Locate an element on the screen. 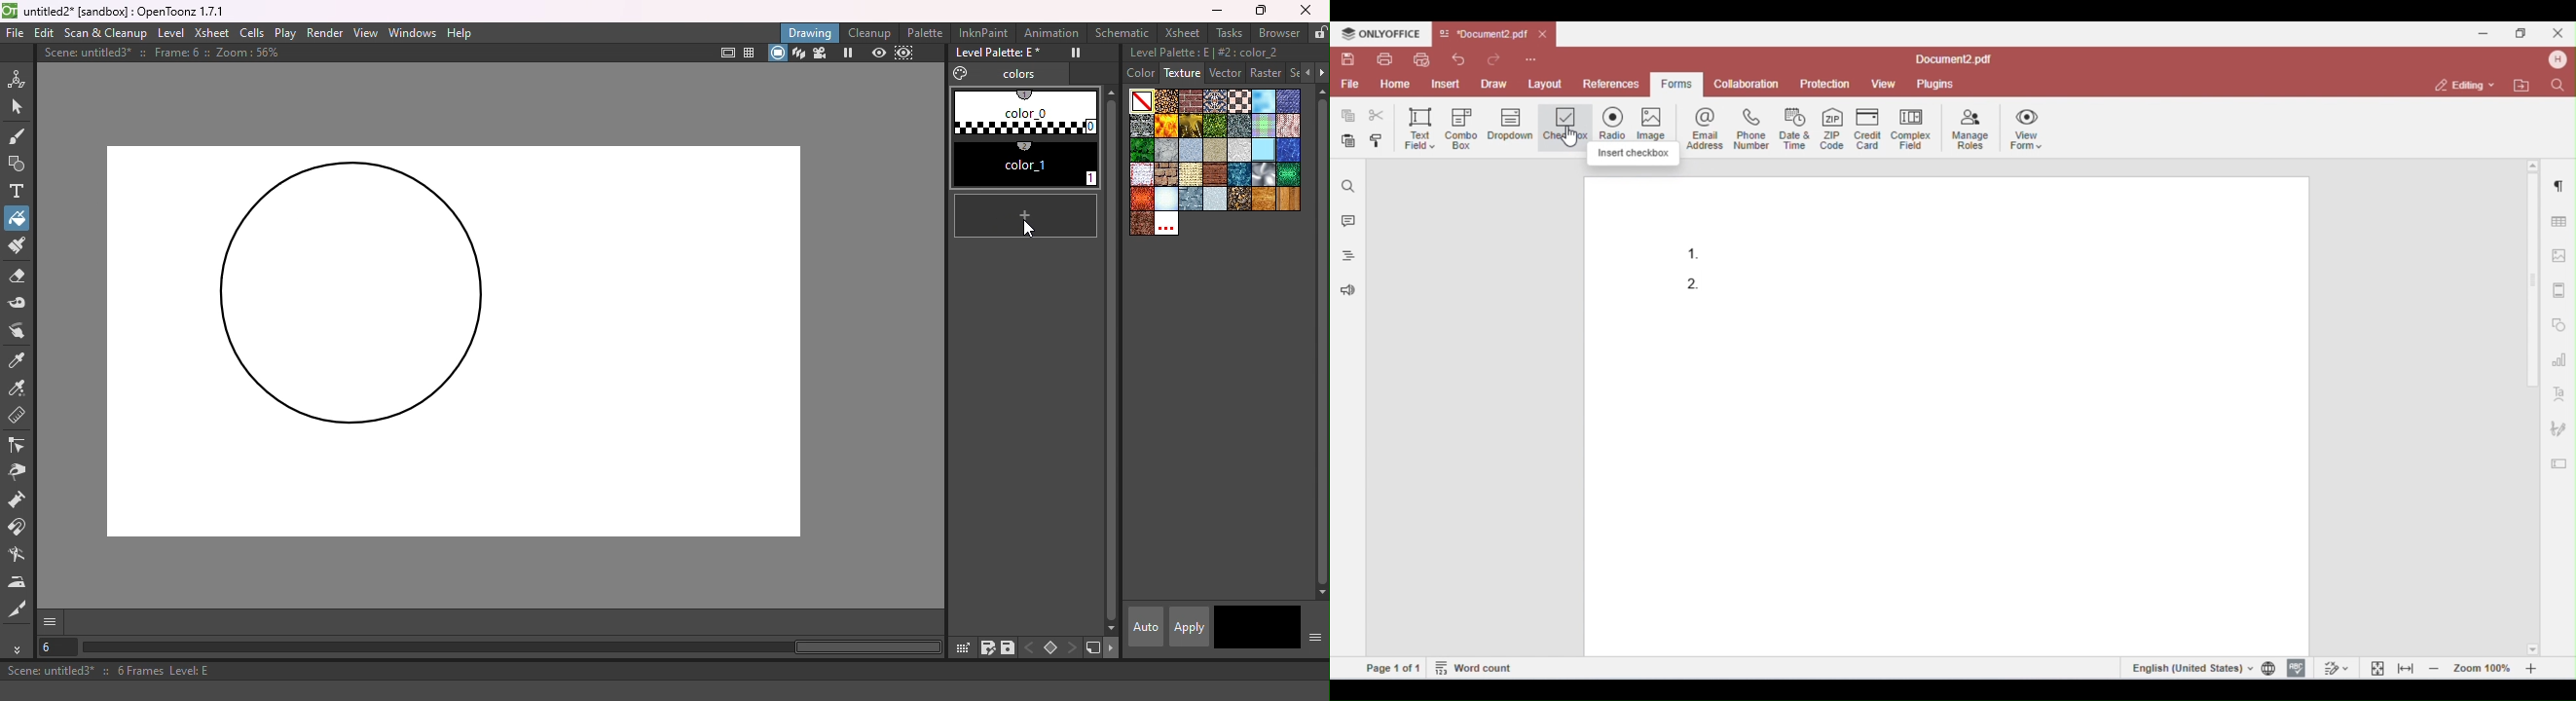  Drawing is located at coordinates (811, 32).